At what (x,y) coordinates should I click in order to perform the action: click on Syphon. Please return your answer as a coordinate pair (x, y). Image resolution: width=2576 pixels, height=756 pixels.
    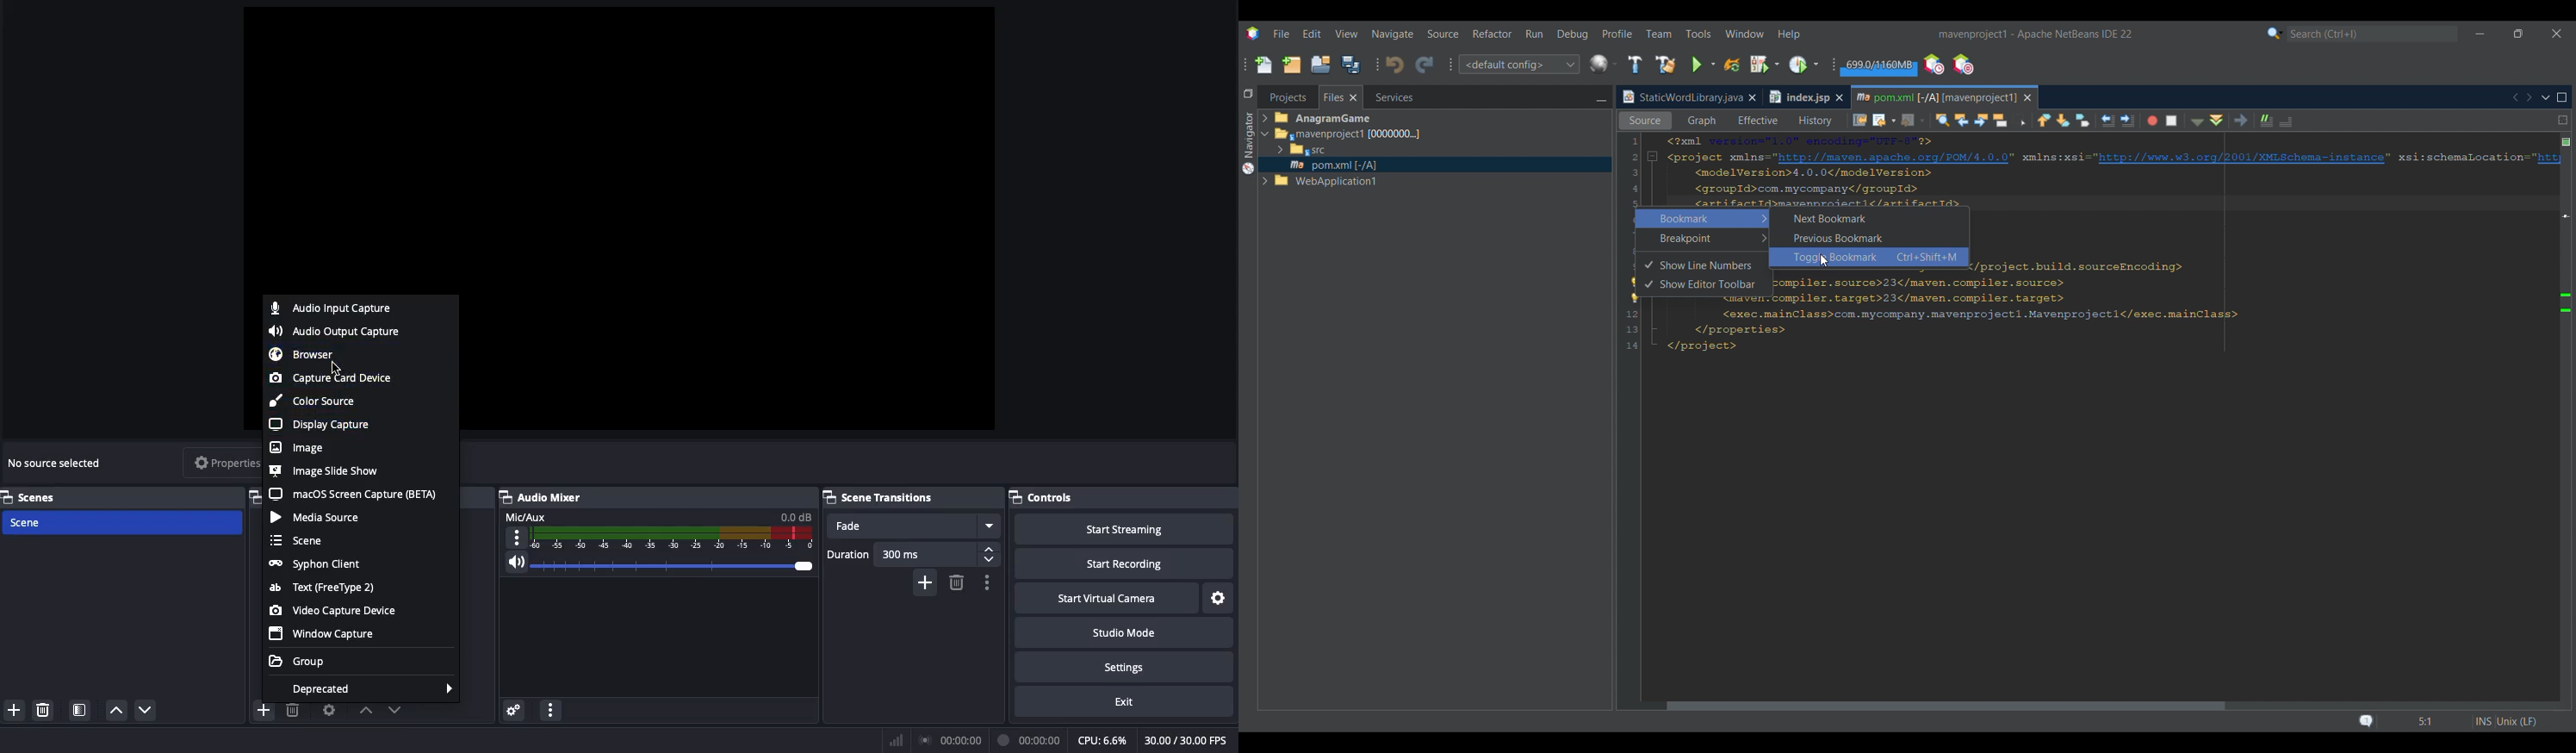
    Looking at the image, I should click on (317, 565).